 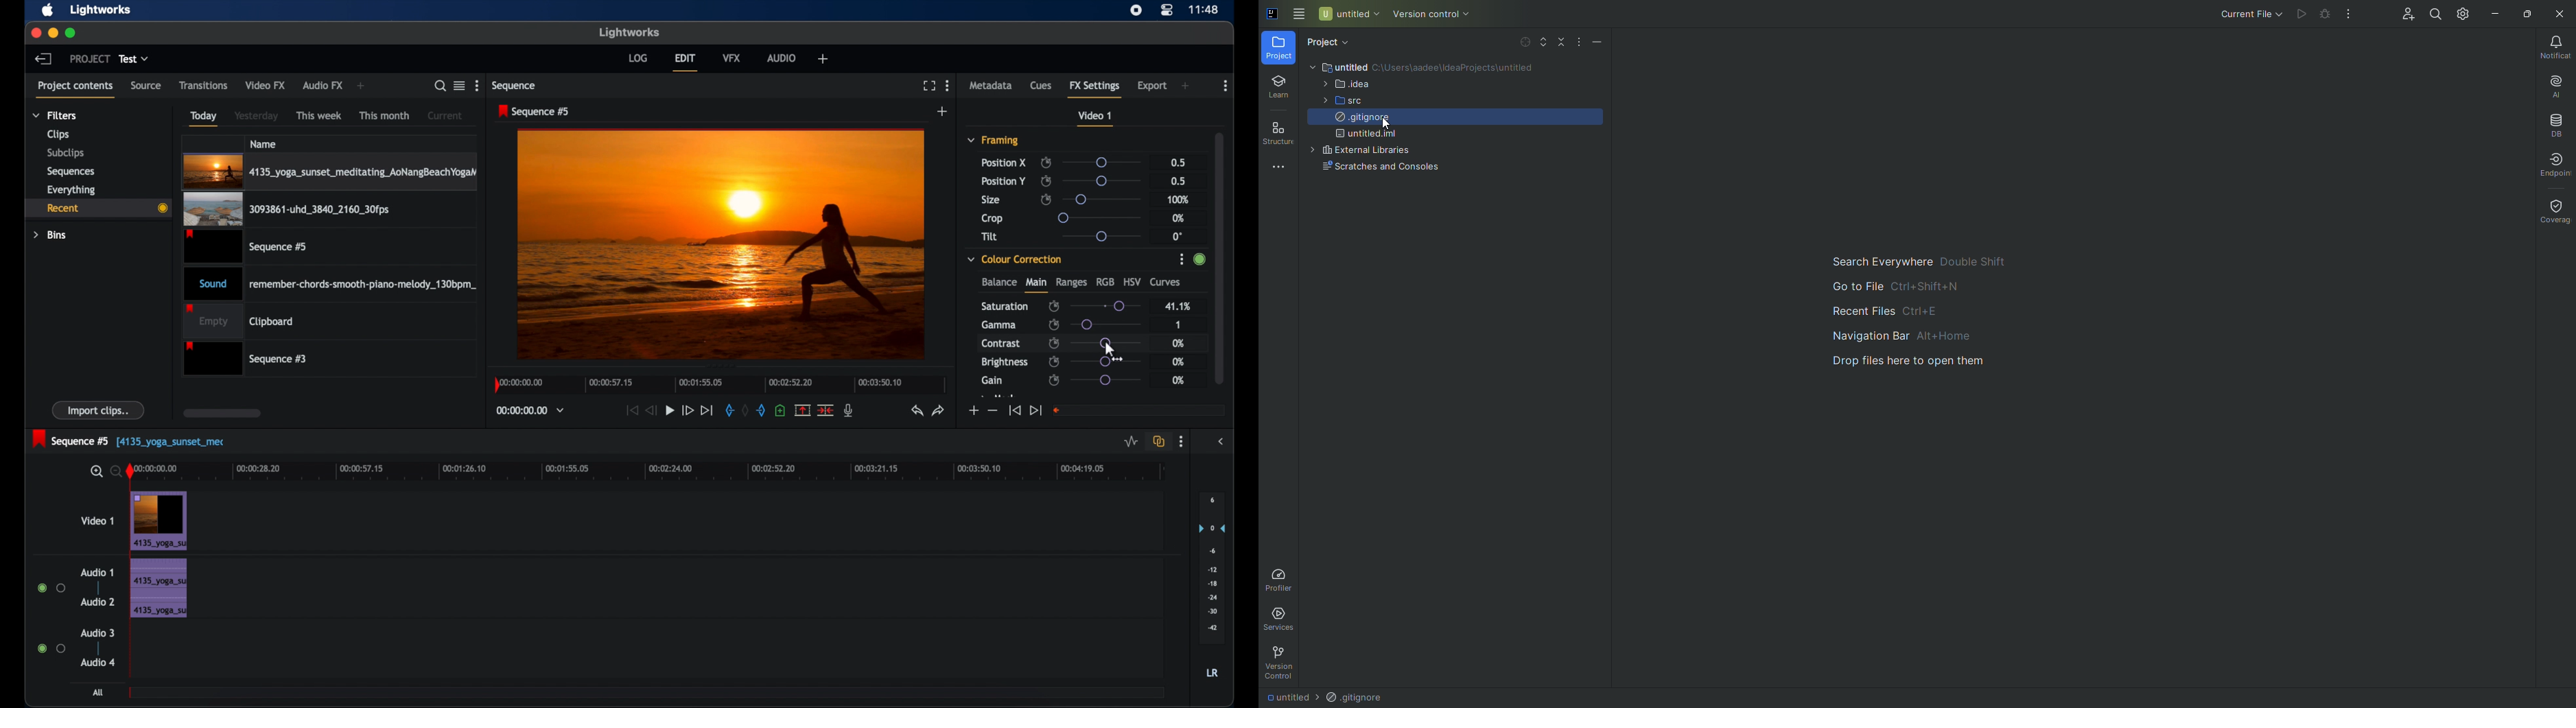 I want to click on 0%, so click(x=1179, y=380).